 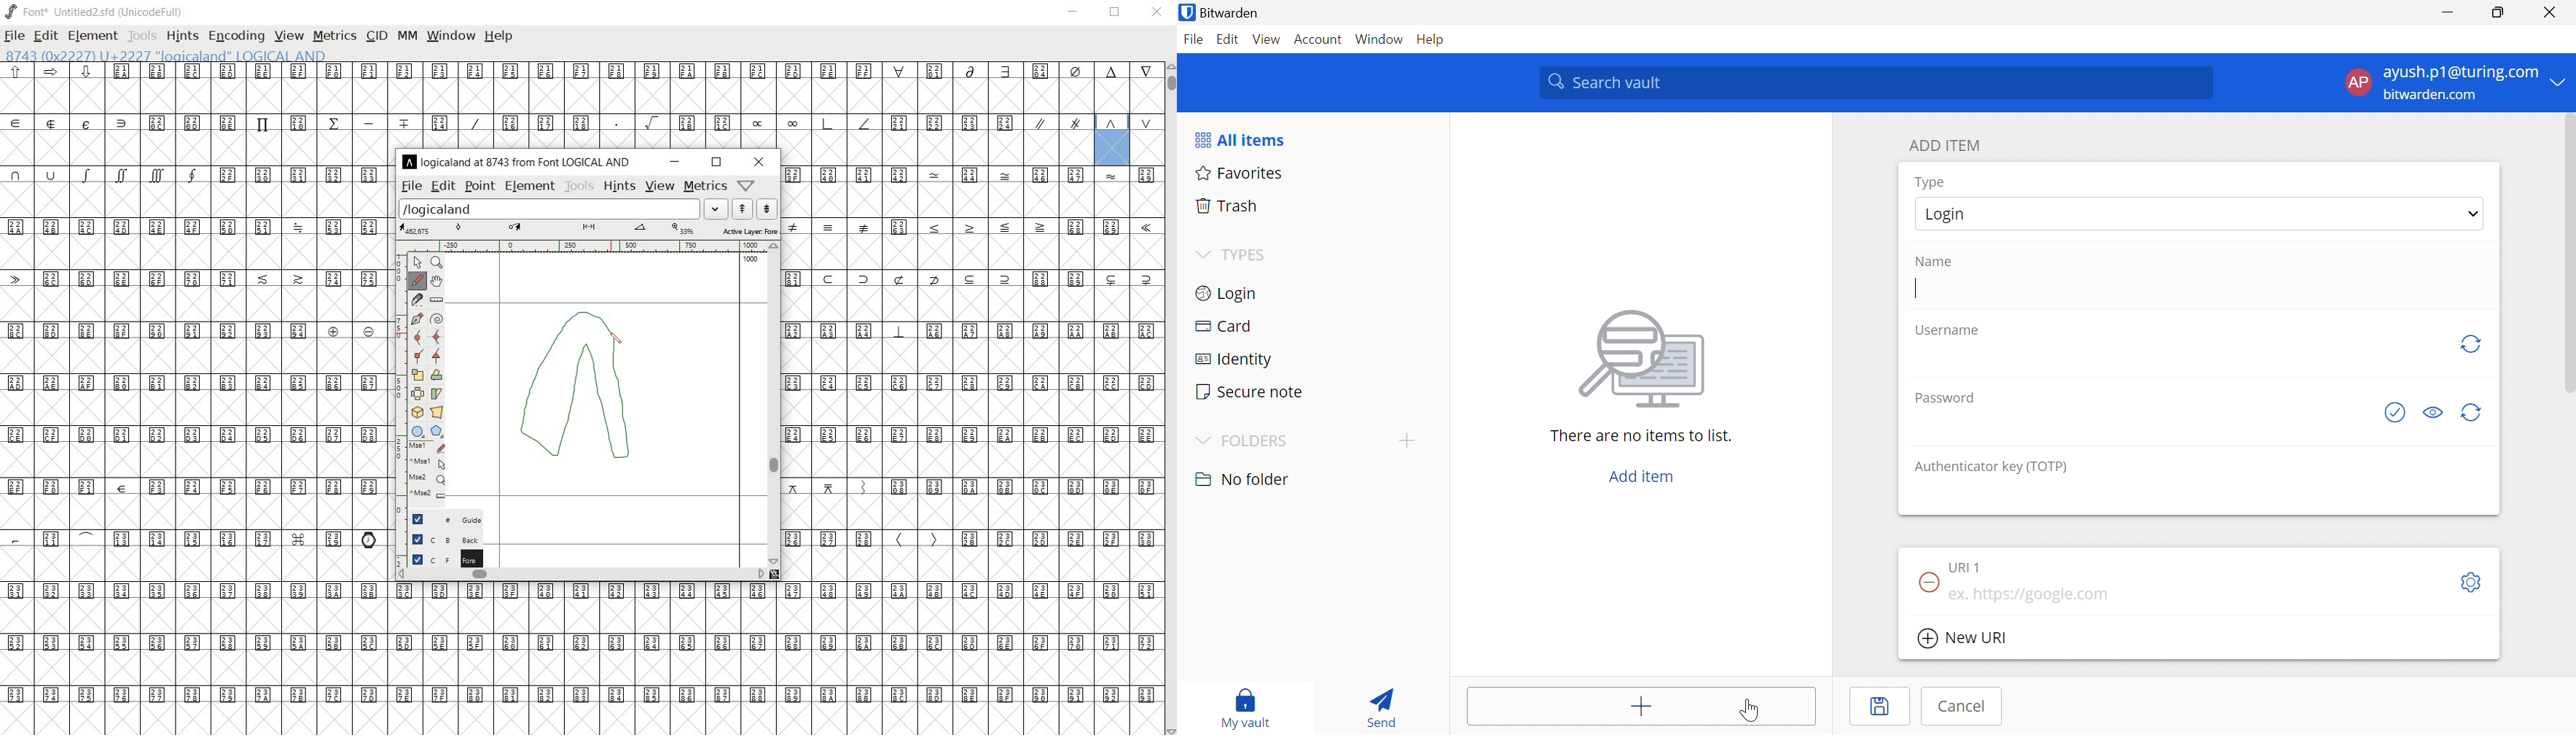 What do you see at coordinates (417, 299) in the screenshot?
I see `cut splines in two` at bounding box center [417, 299].